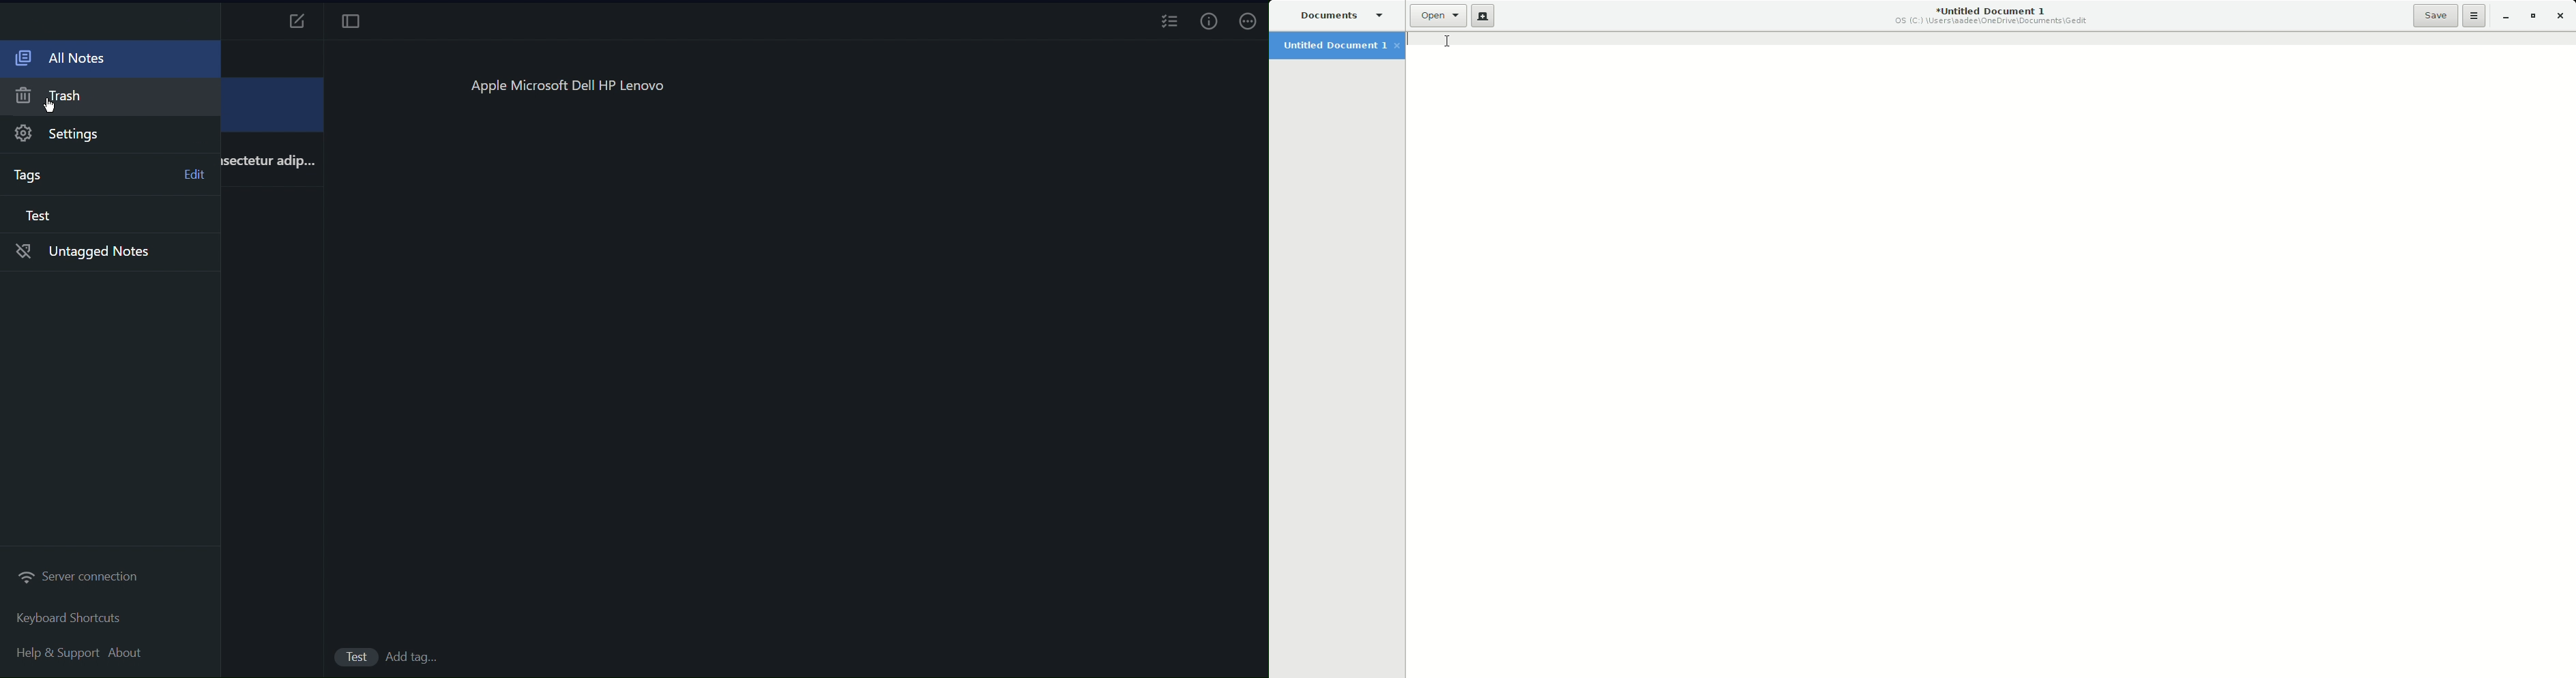 This screenshot has width=2576, height=700. Describe the element at coordinates (35, 173) in the screenshot. I see `Tags` at that location.